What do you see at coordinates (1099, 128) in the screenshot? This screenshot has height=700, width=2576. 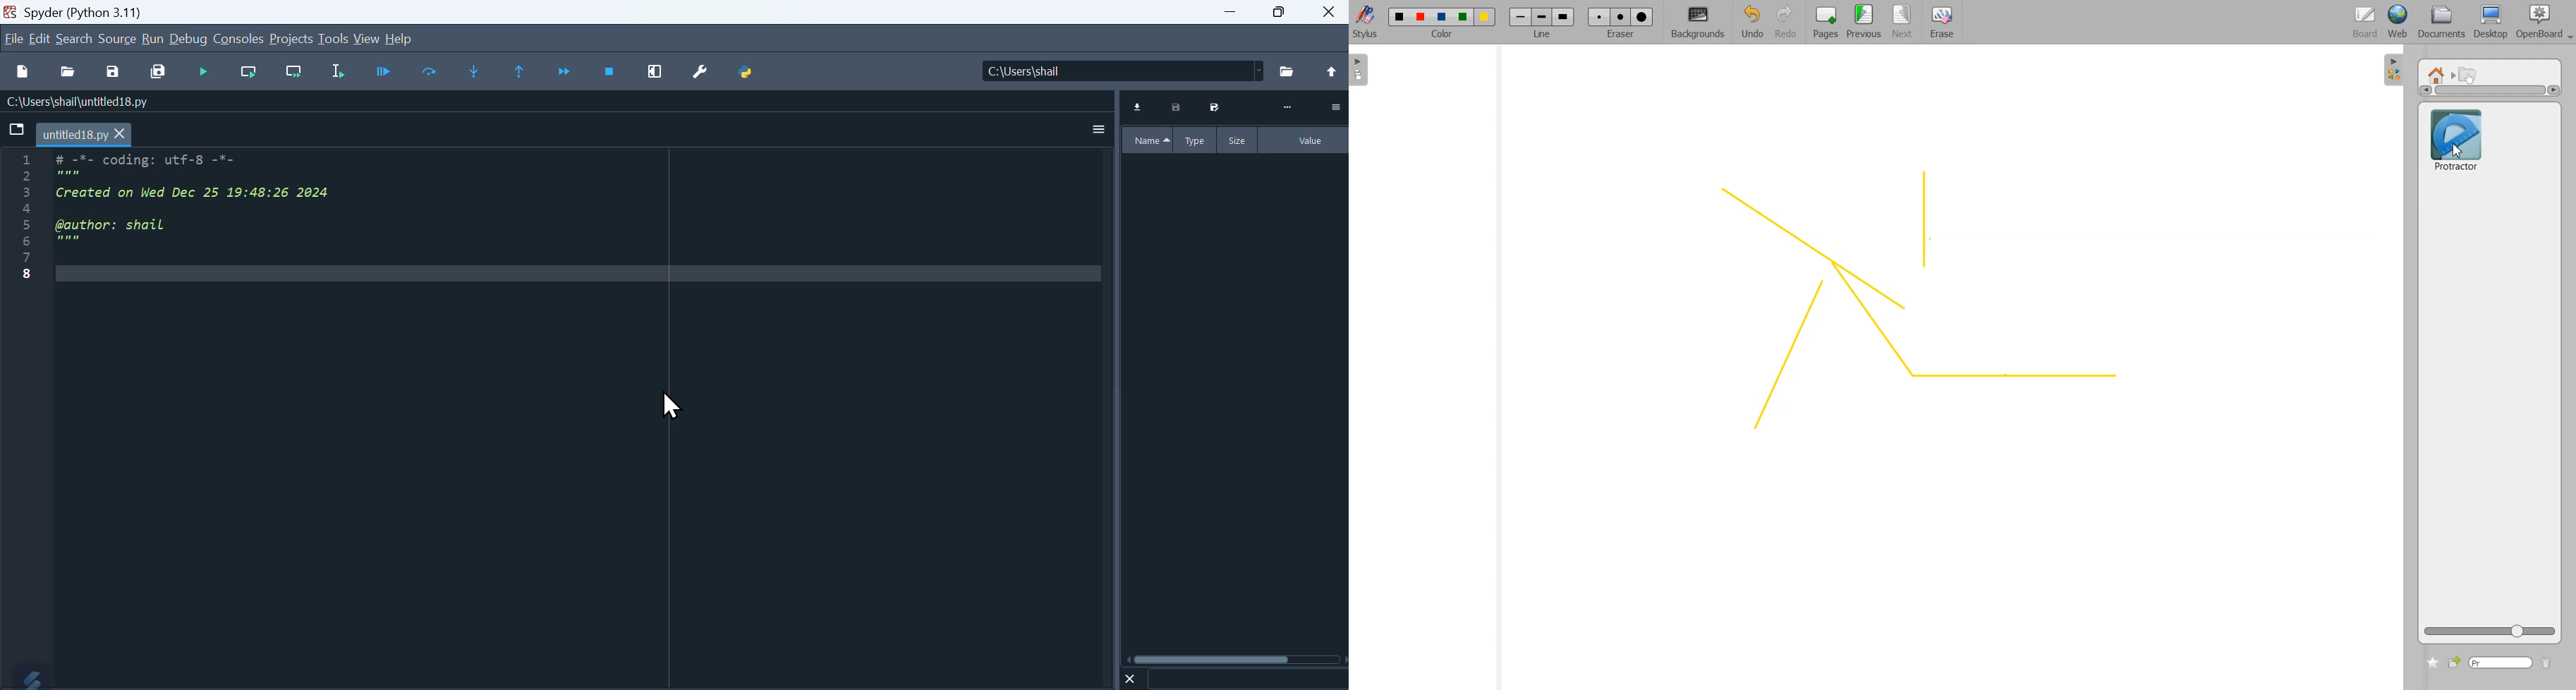 I see `More options` at bounding box center [1099, 128].